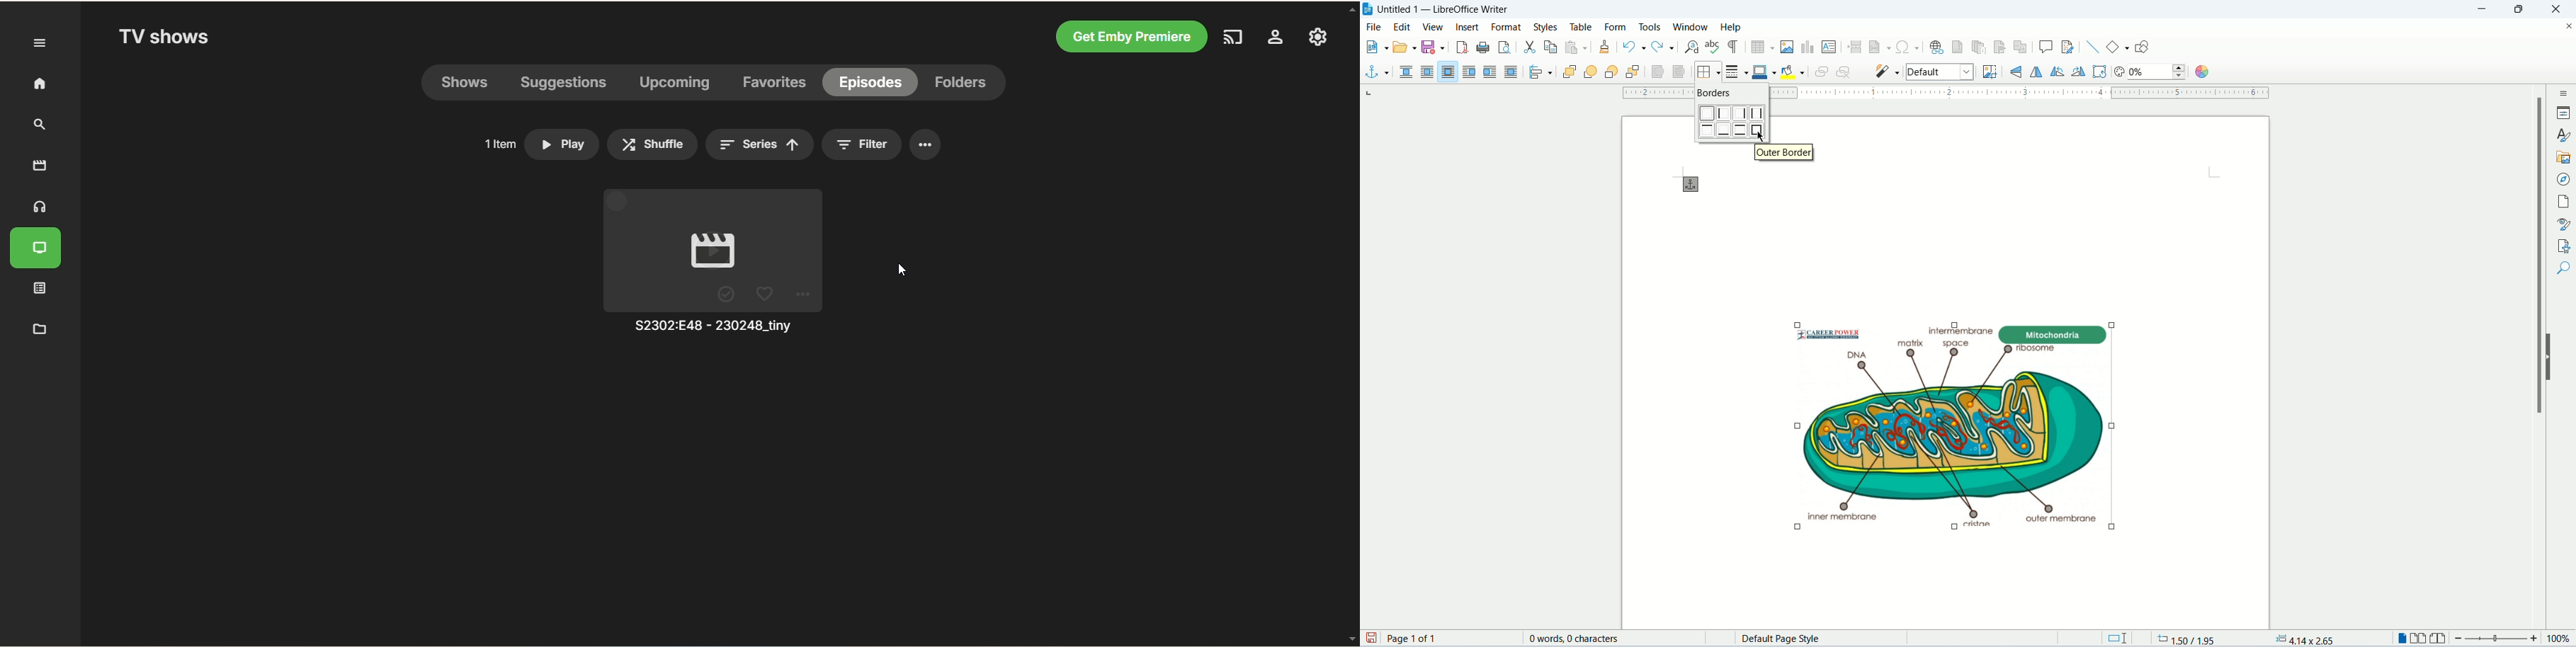  What do you see at coordinates (1408, 73) in the screenshot?
I see `none` at bounding box center [1408, 73].